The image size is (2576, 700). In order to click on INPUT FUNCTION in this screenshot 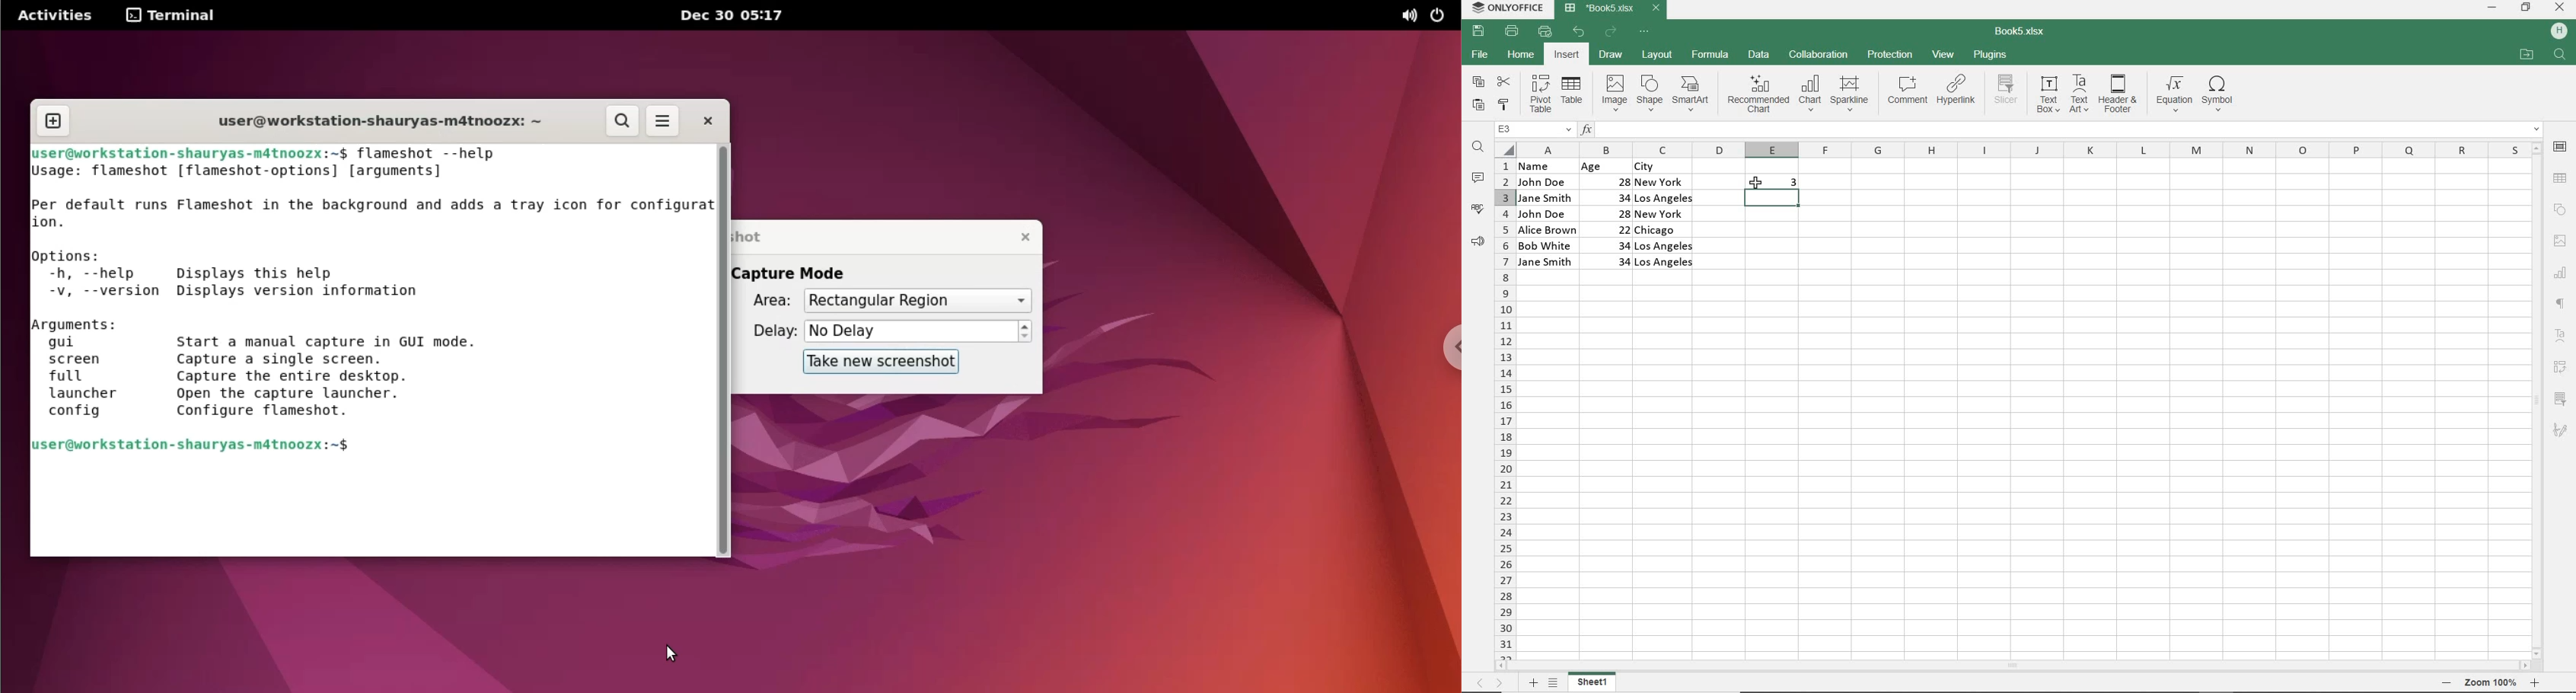, I will do `click(2061, 127)`.